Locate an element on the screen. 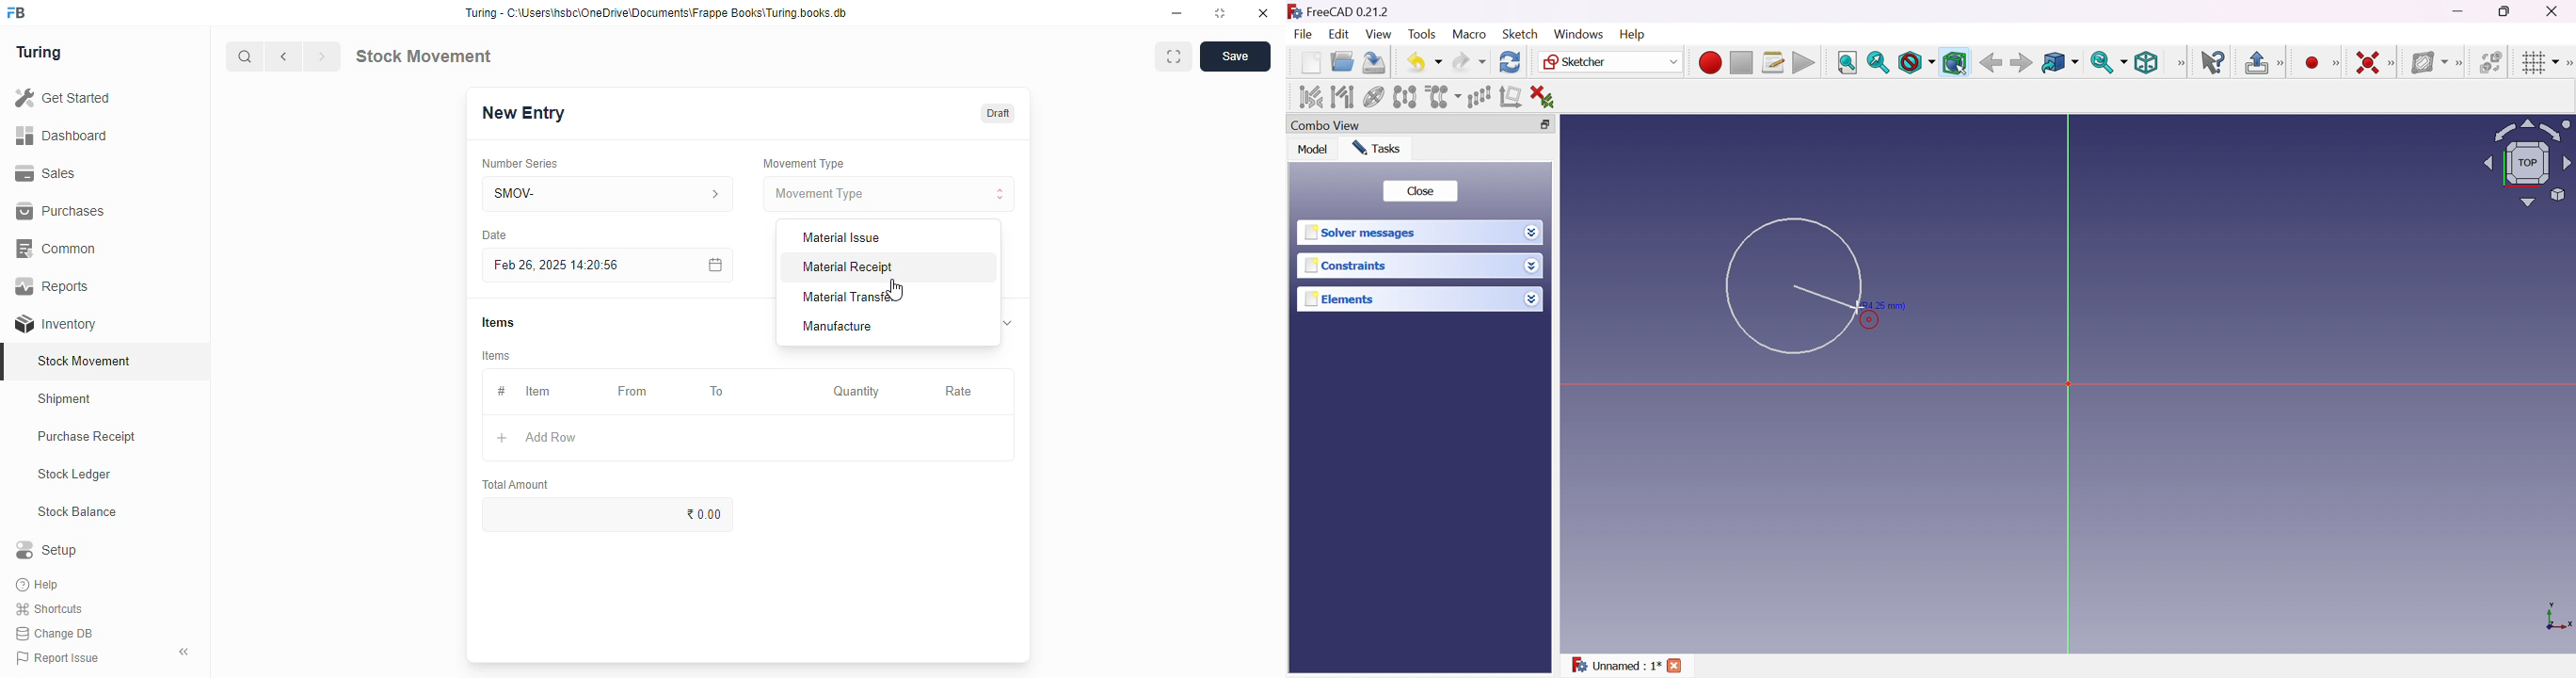  next is located at coordinates (322, 56).